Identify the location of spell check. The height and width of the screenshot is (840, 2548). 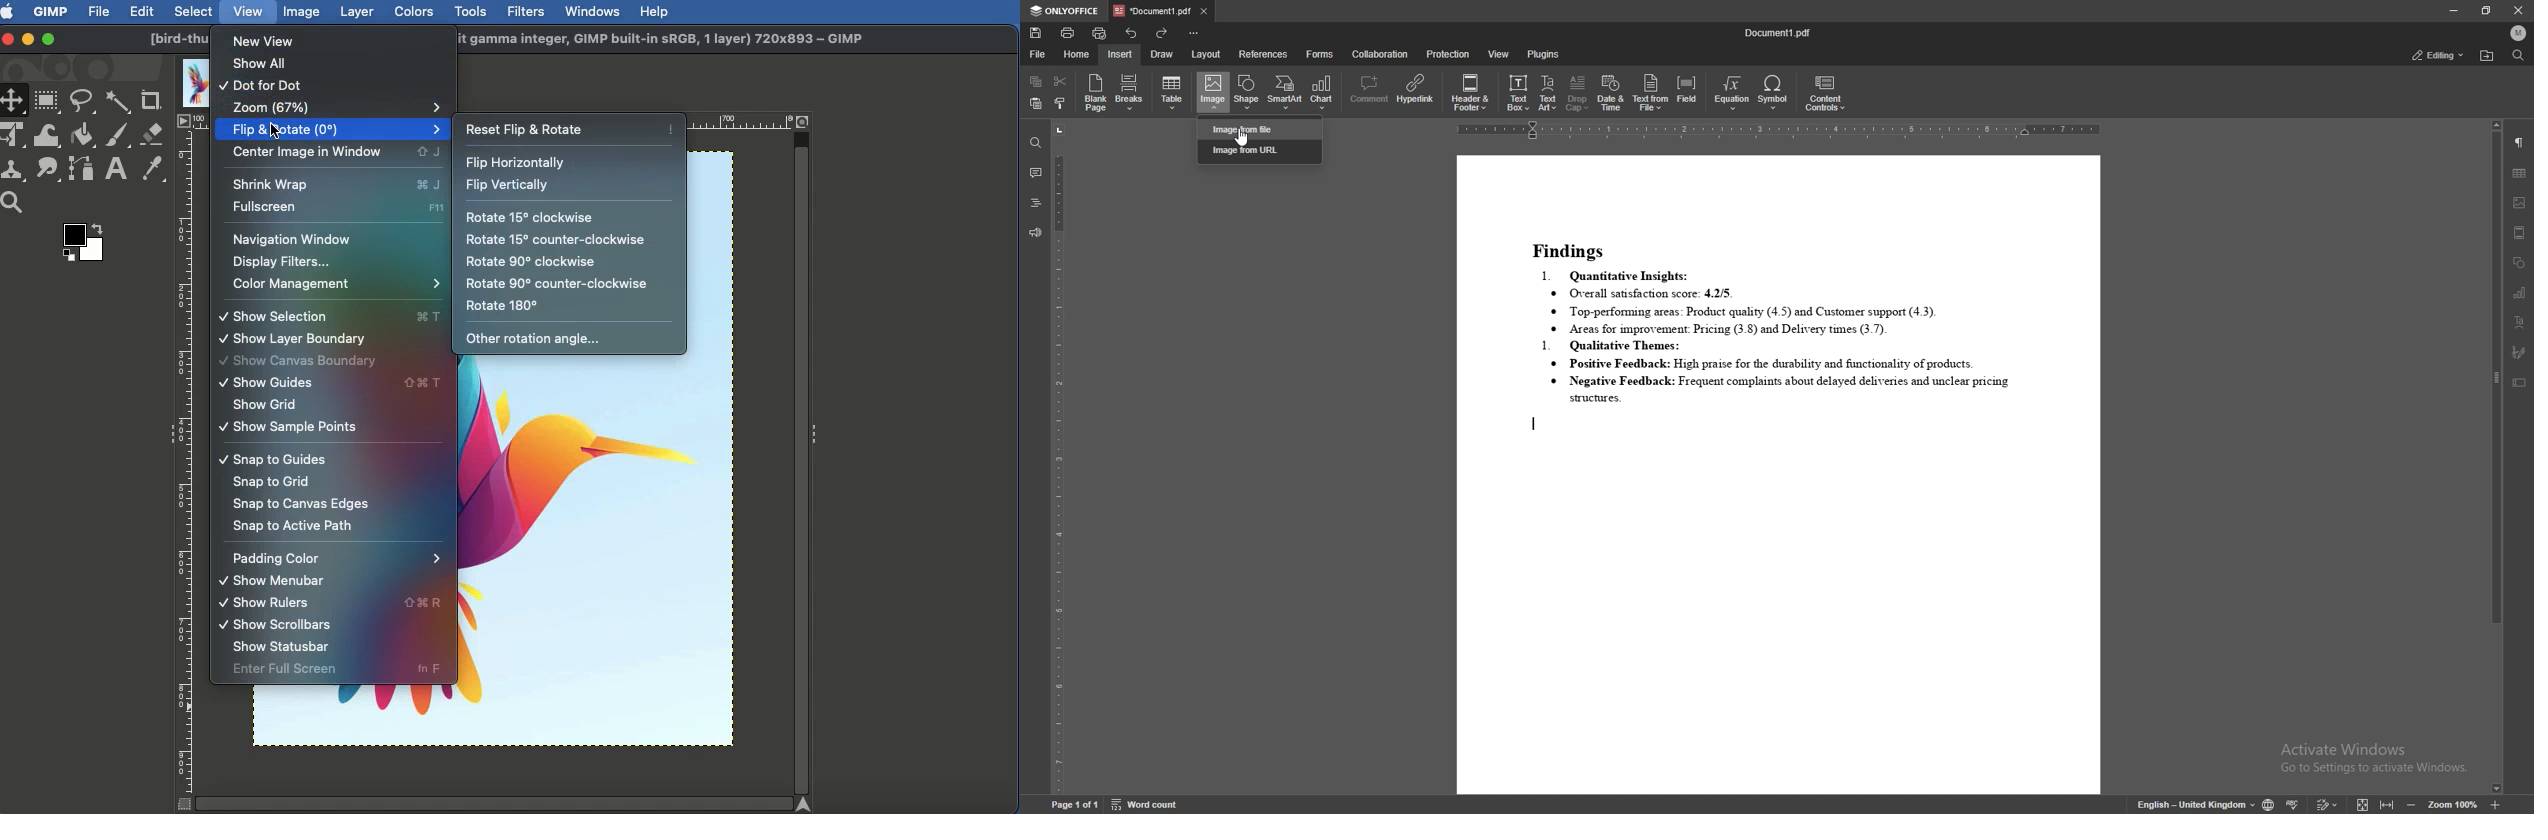
(2294, 805).